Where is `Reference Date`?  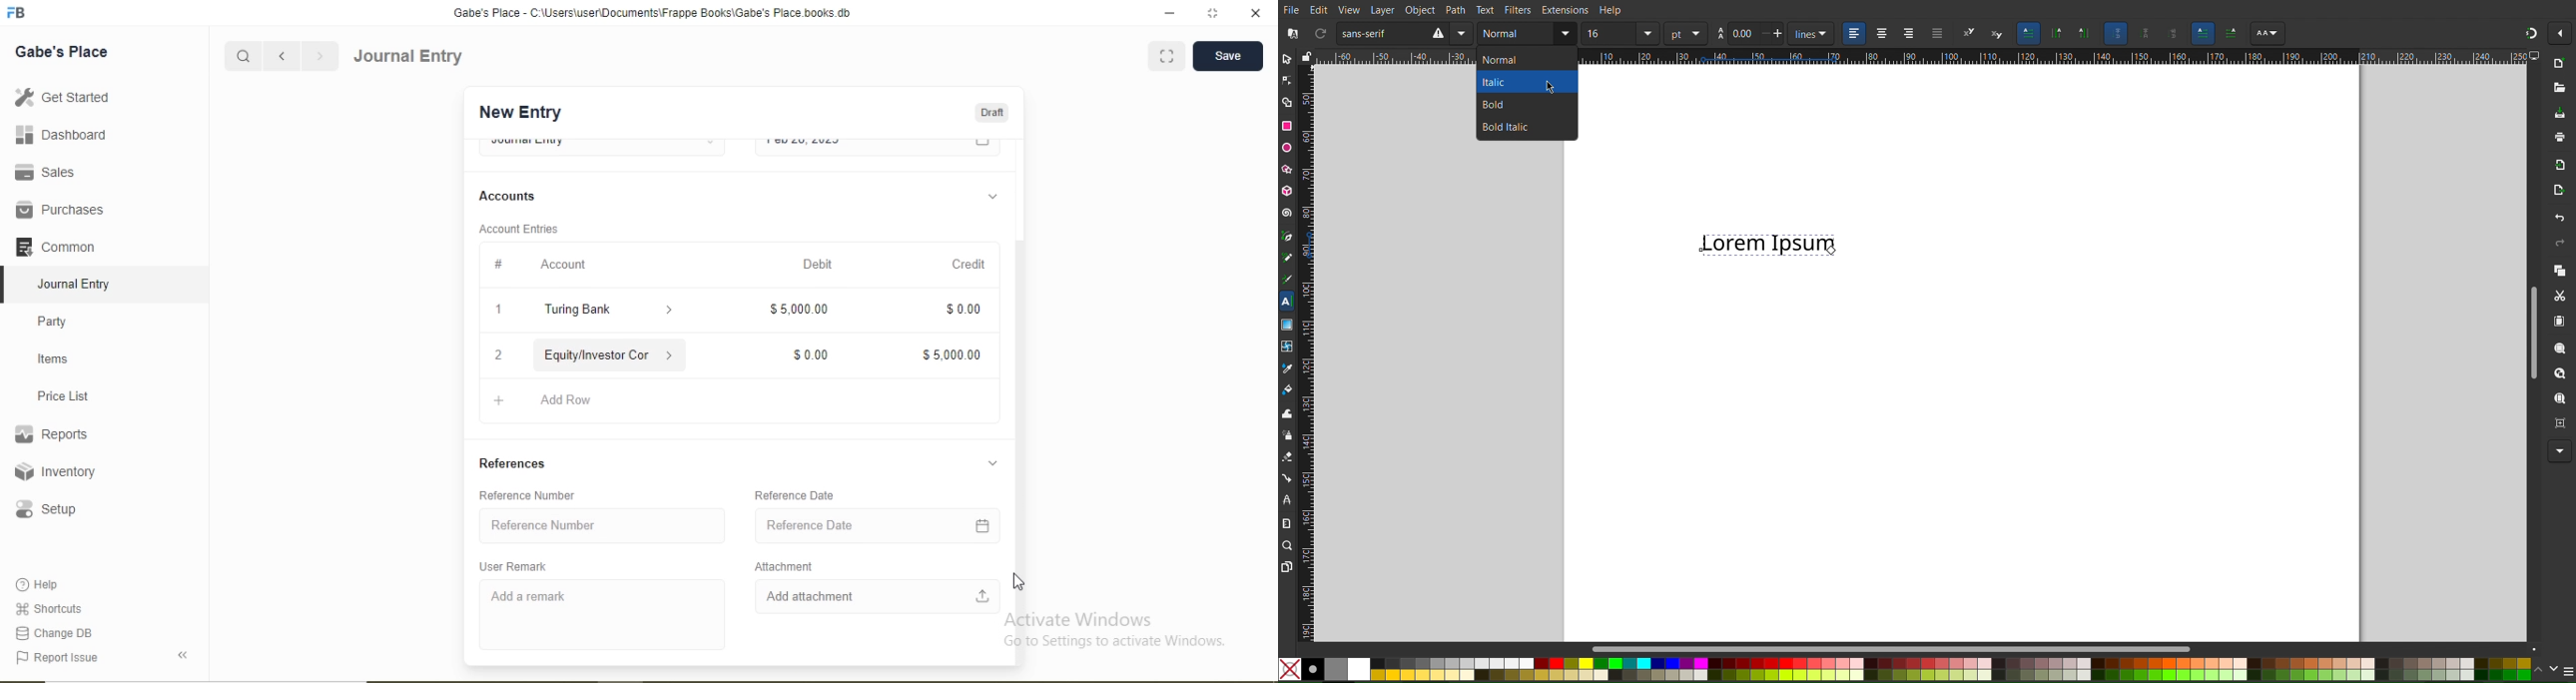 Reference Date is located at coordinates (794, 495).